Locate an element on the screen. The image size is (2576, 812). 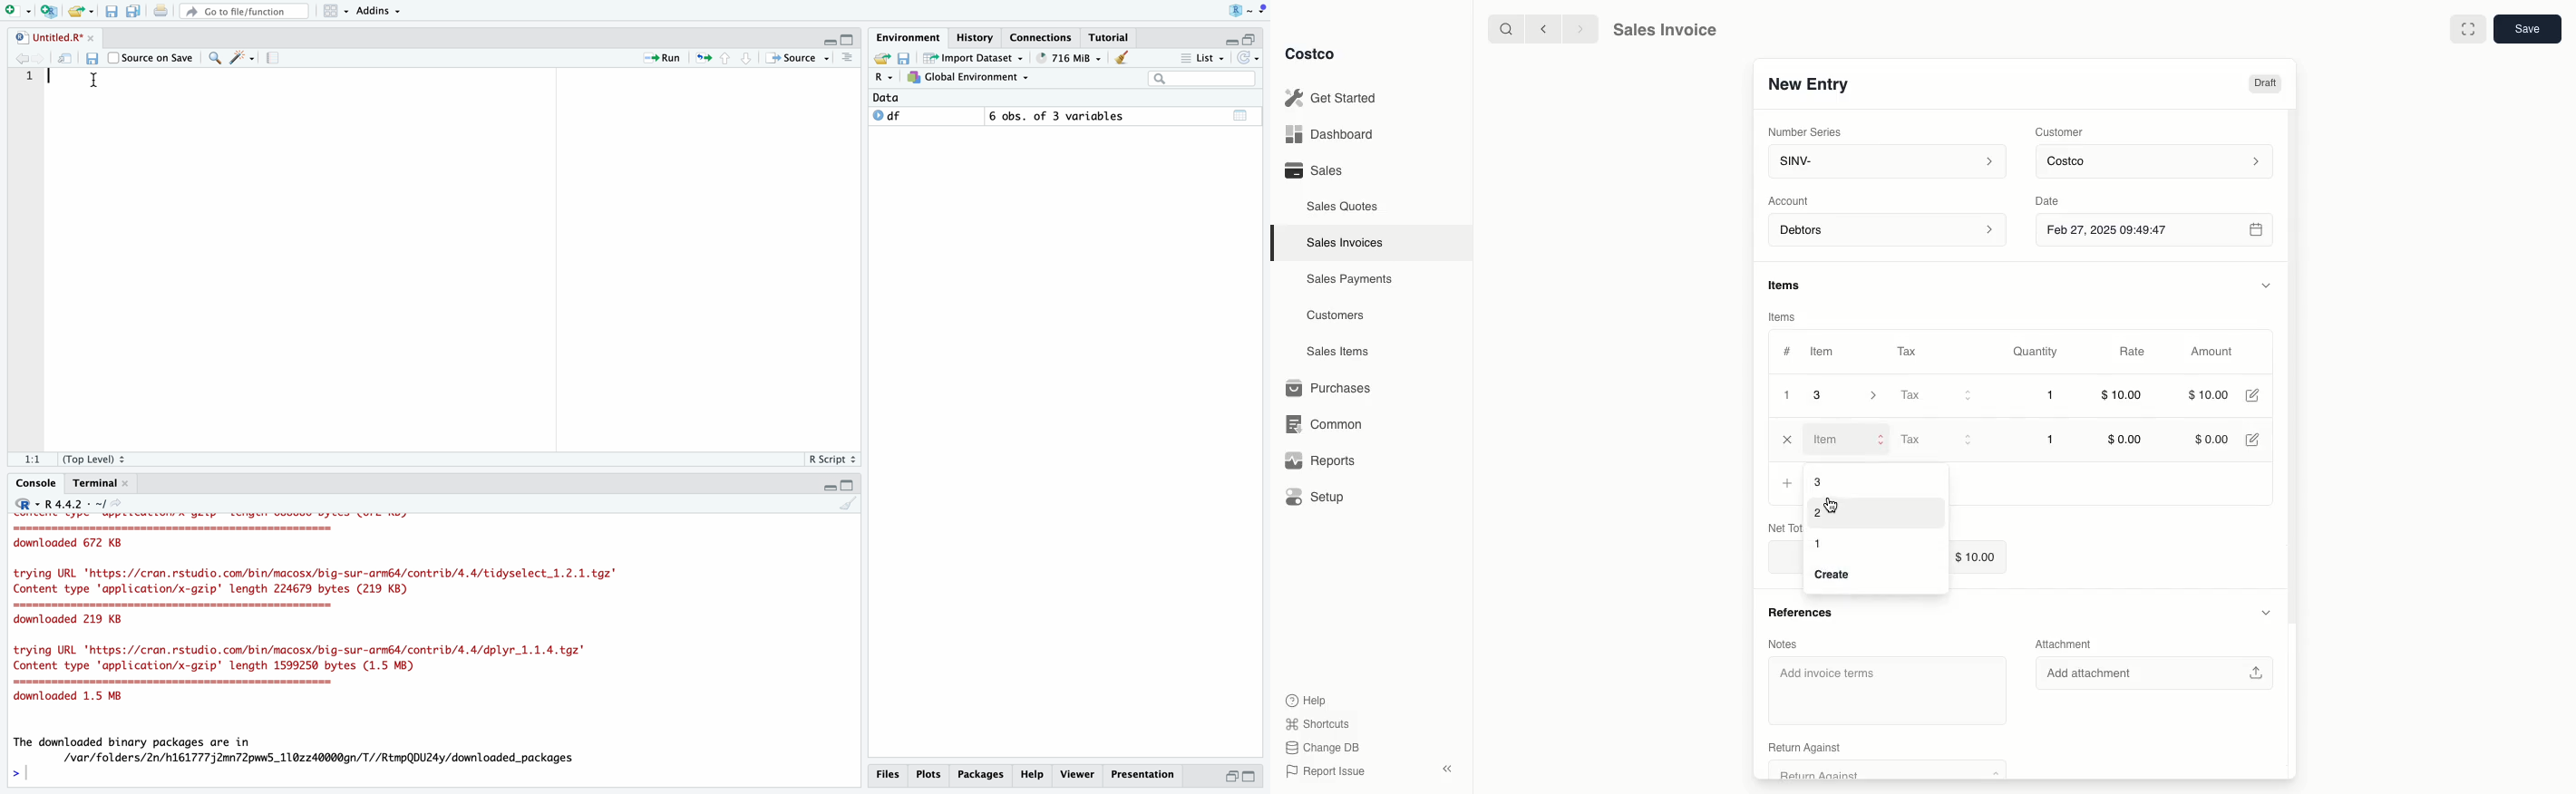
Tax is located at coordinates (1935, 396).